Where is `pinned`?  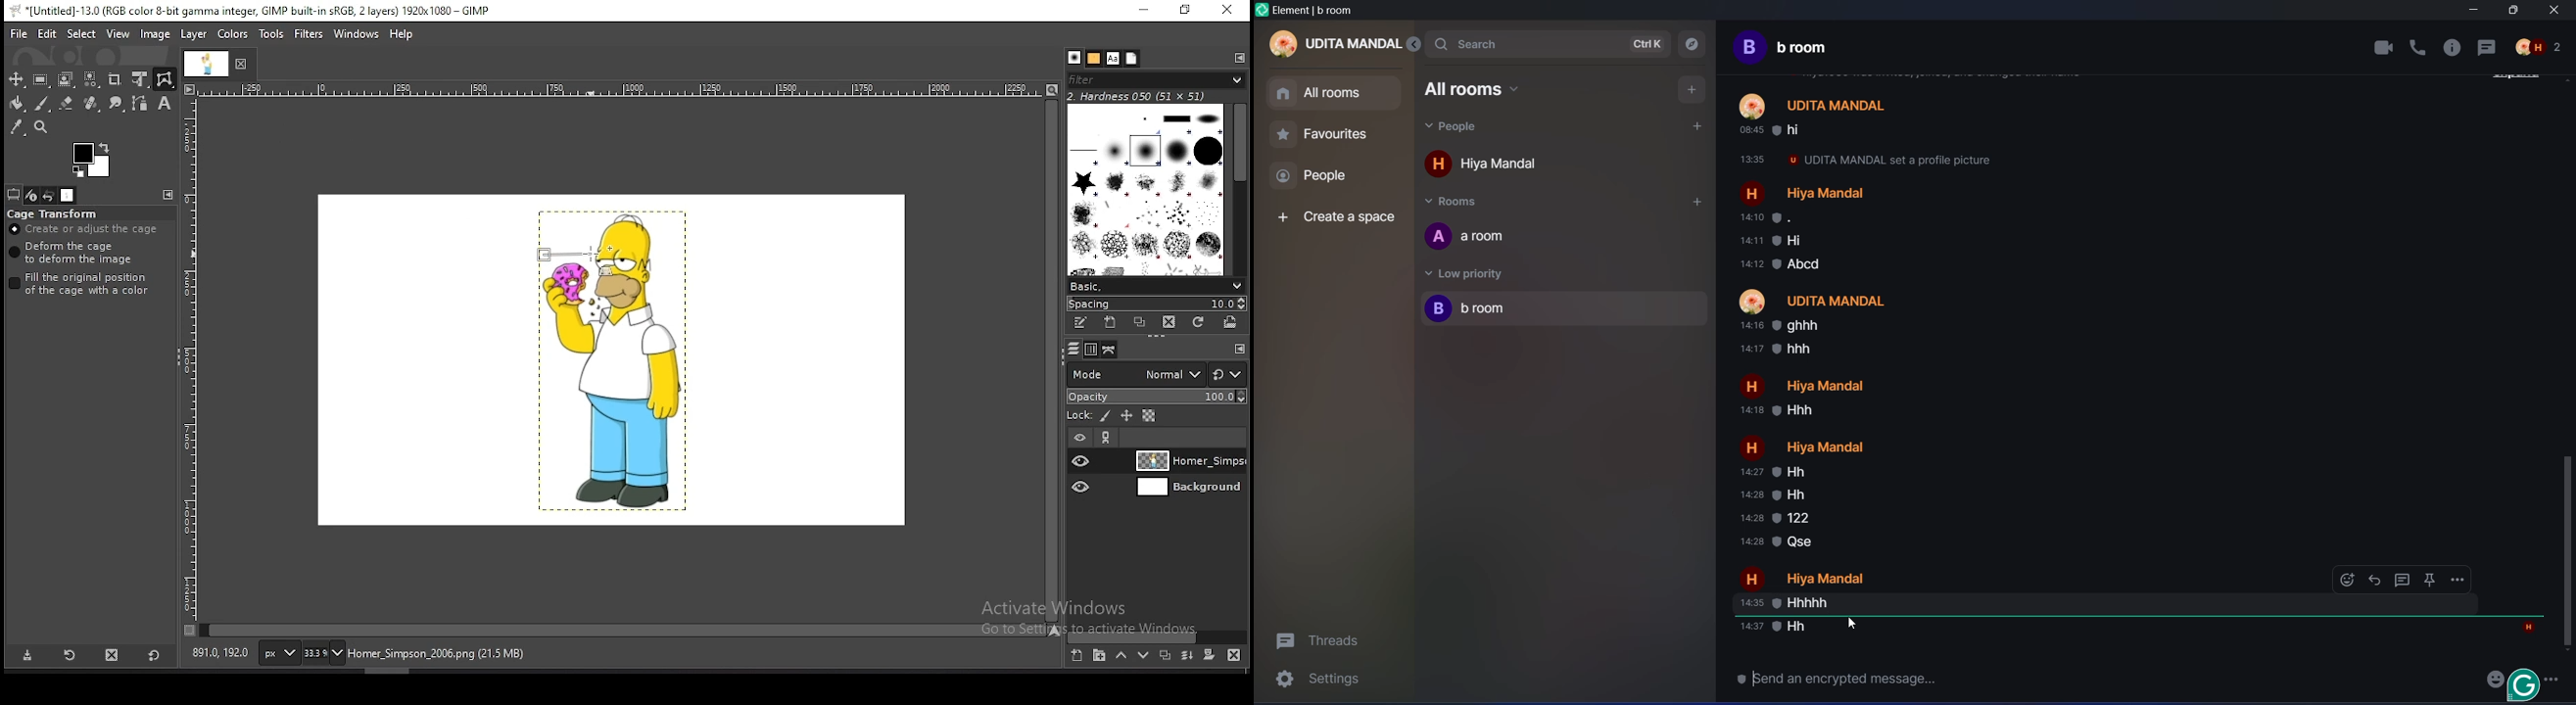 pinned is located at coordinates (2431, 580).